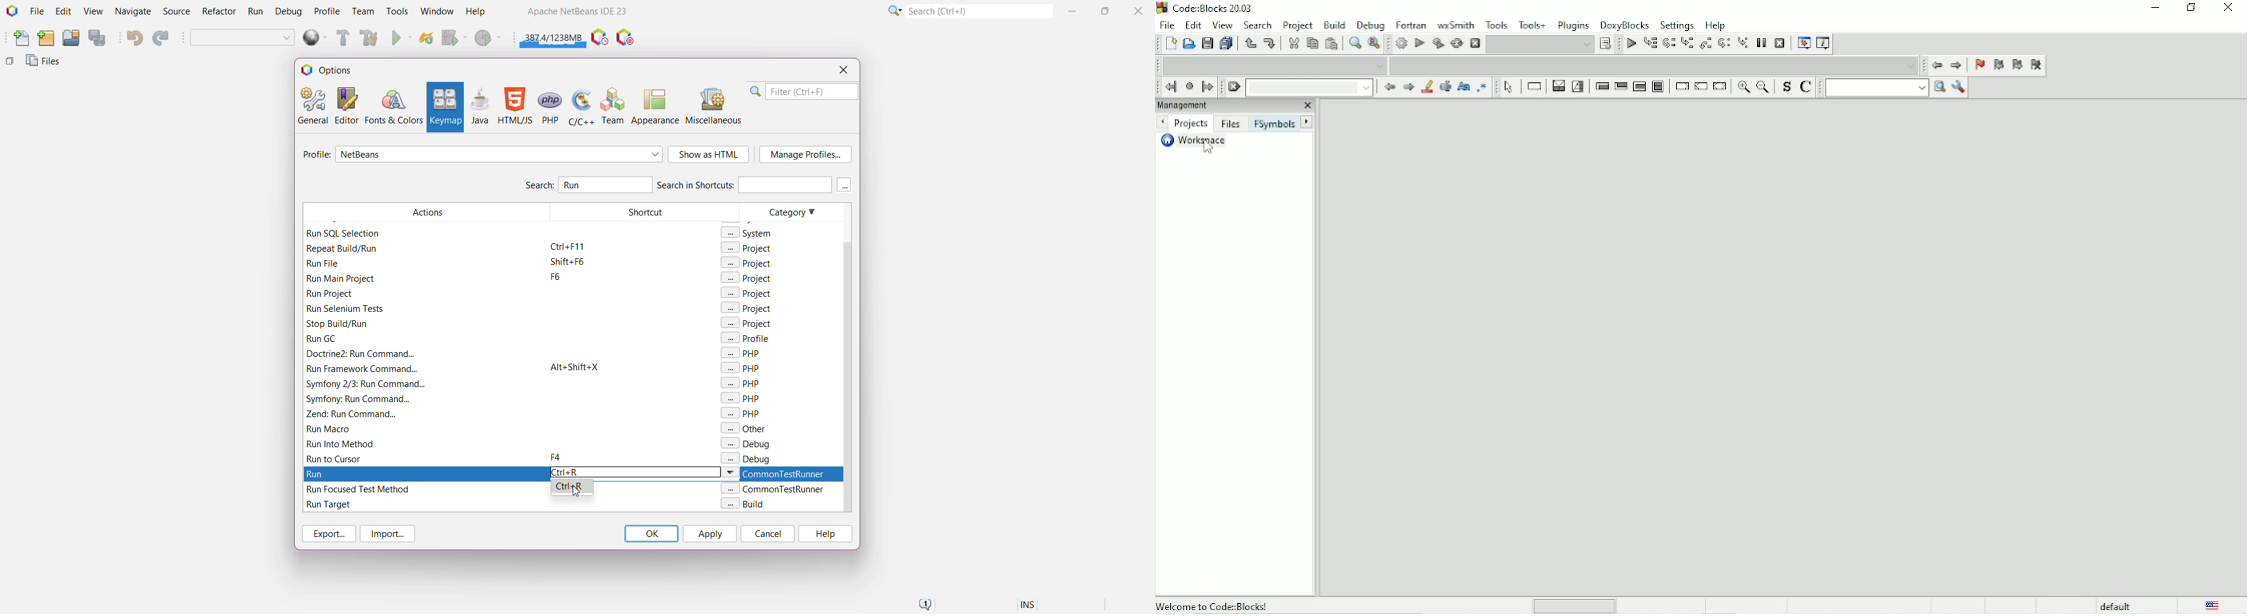 The image size is (2268, 616). I want to click on New File, so click(1171, 44).